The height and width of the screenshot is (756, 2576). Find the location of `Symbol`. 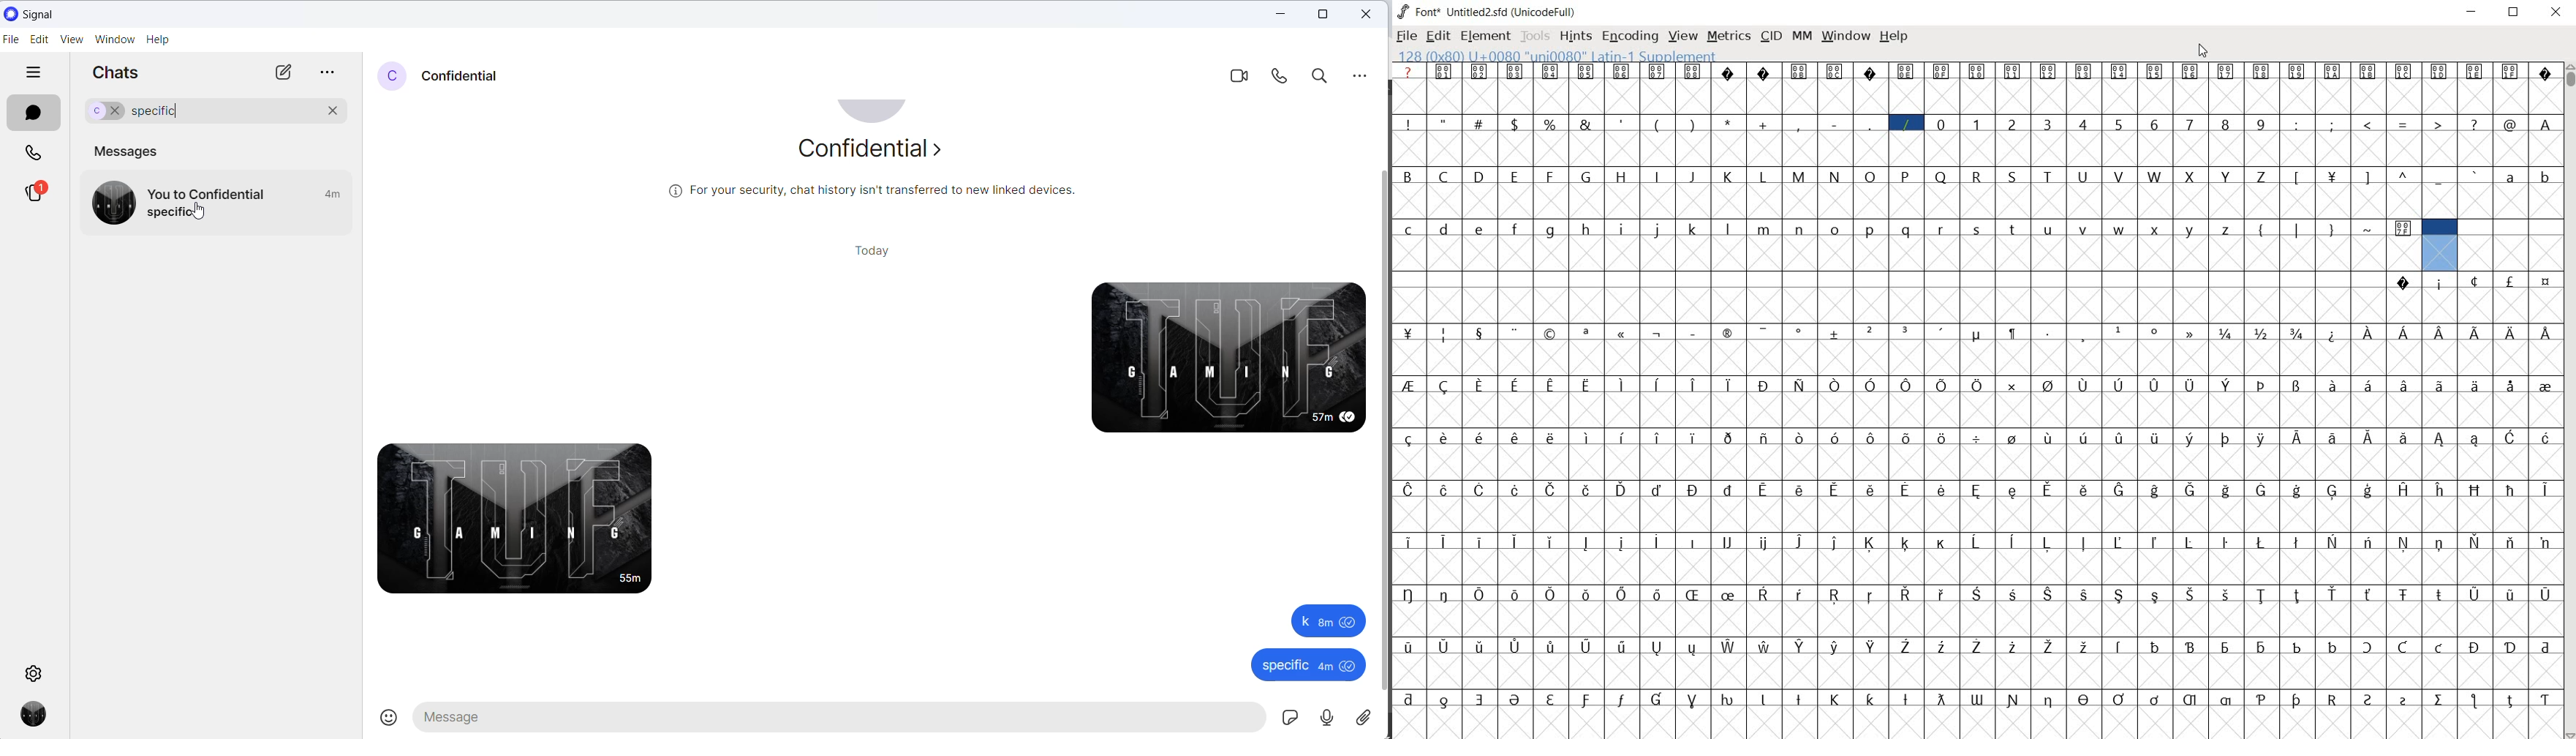

Symbol is located at coordinates (2051, 438).